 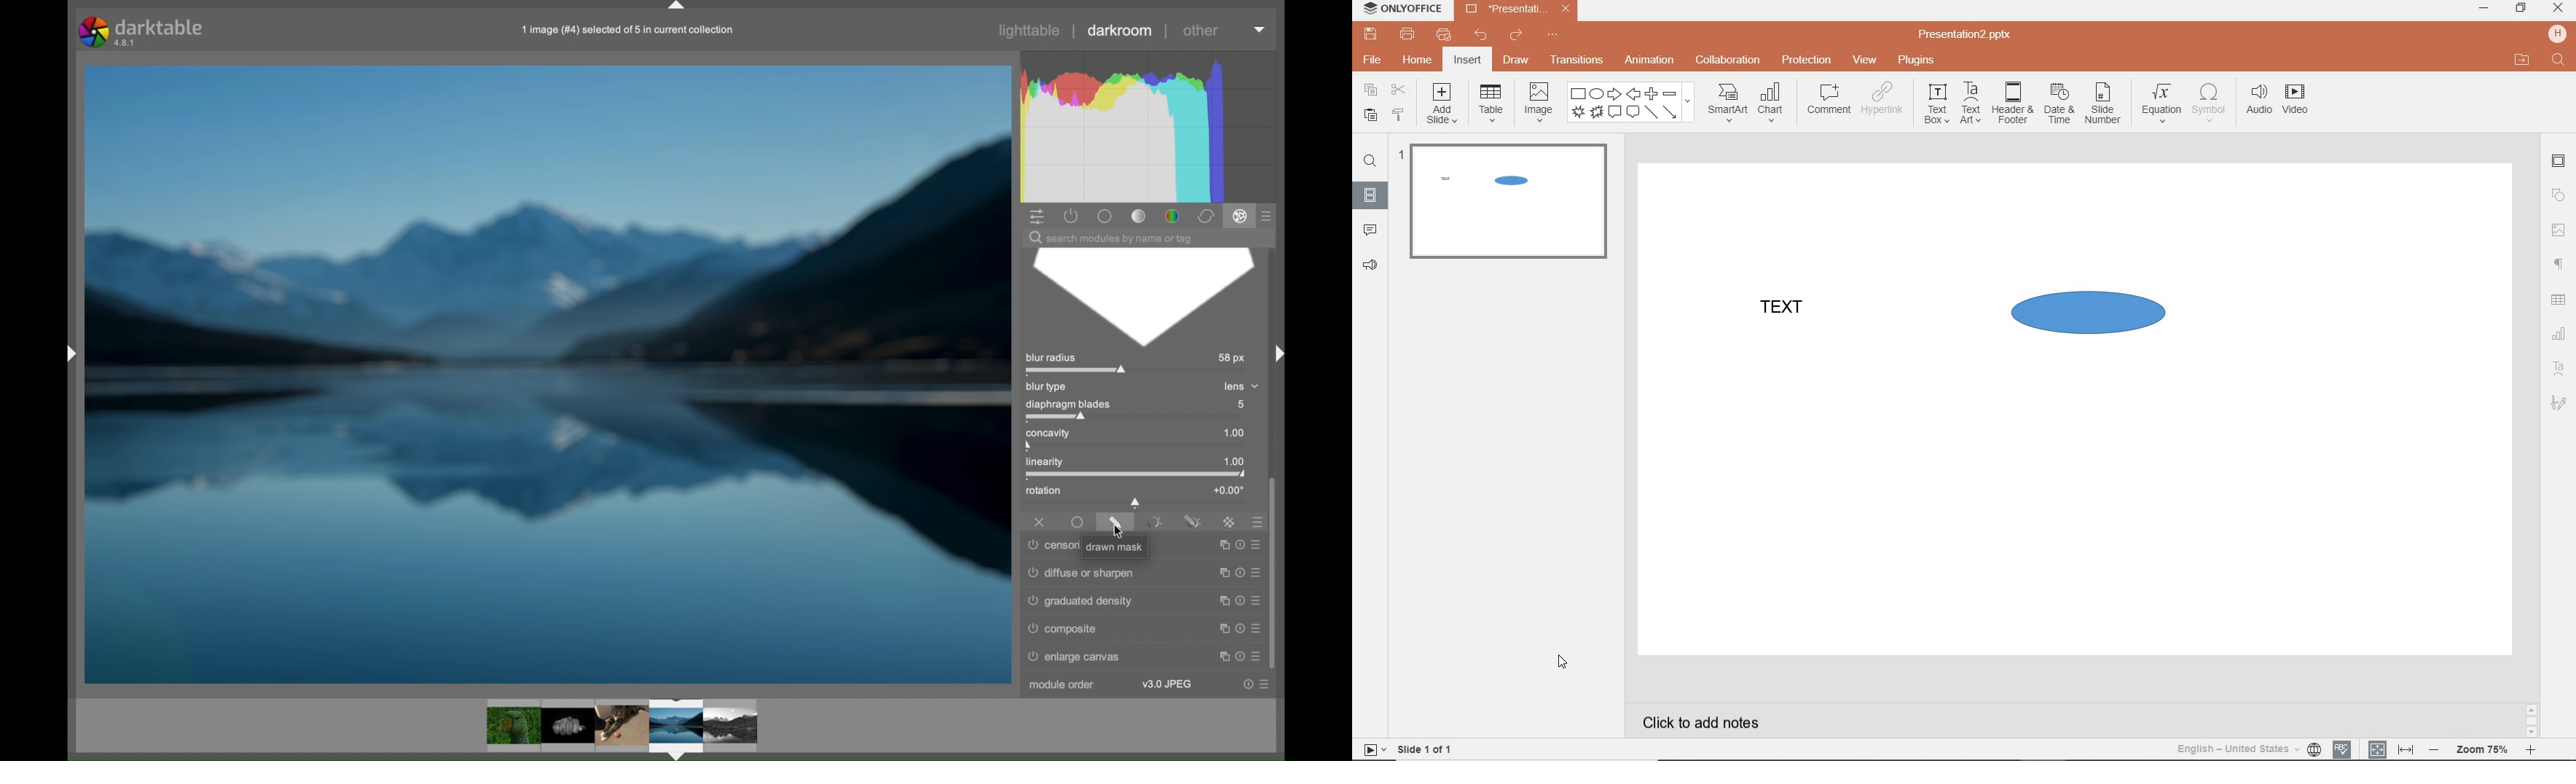 What do you see at coordinates (1117, 547) in the screenshot?
I see `drawn mask` at bounding box center [1117, 547].